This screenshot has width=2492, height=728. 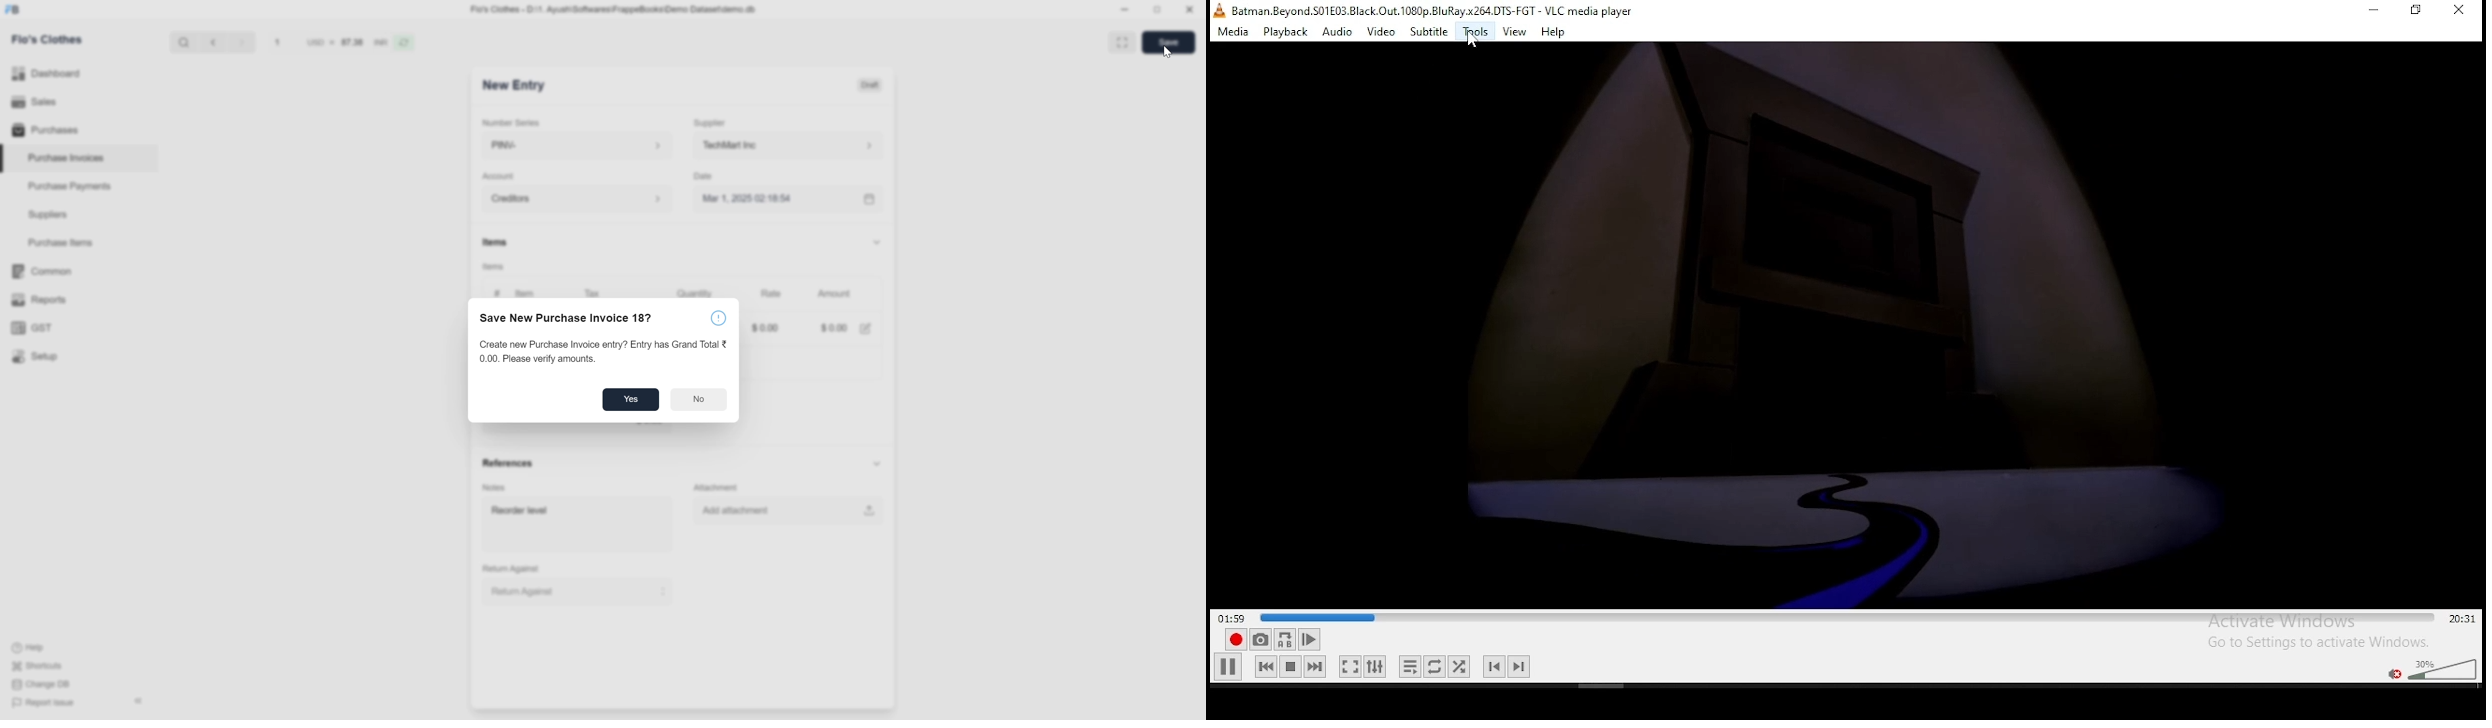 What do you see at coordinates (1515, 31) in the screenshot?
I see `view` at bounding box center [1515, 31].